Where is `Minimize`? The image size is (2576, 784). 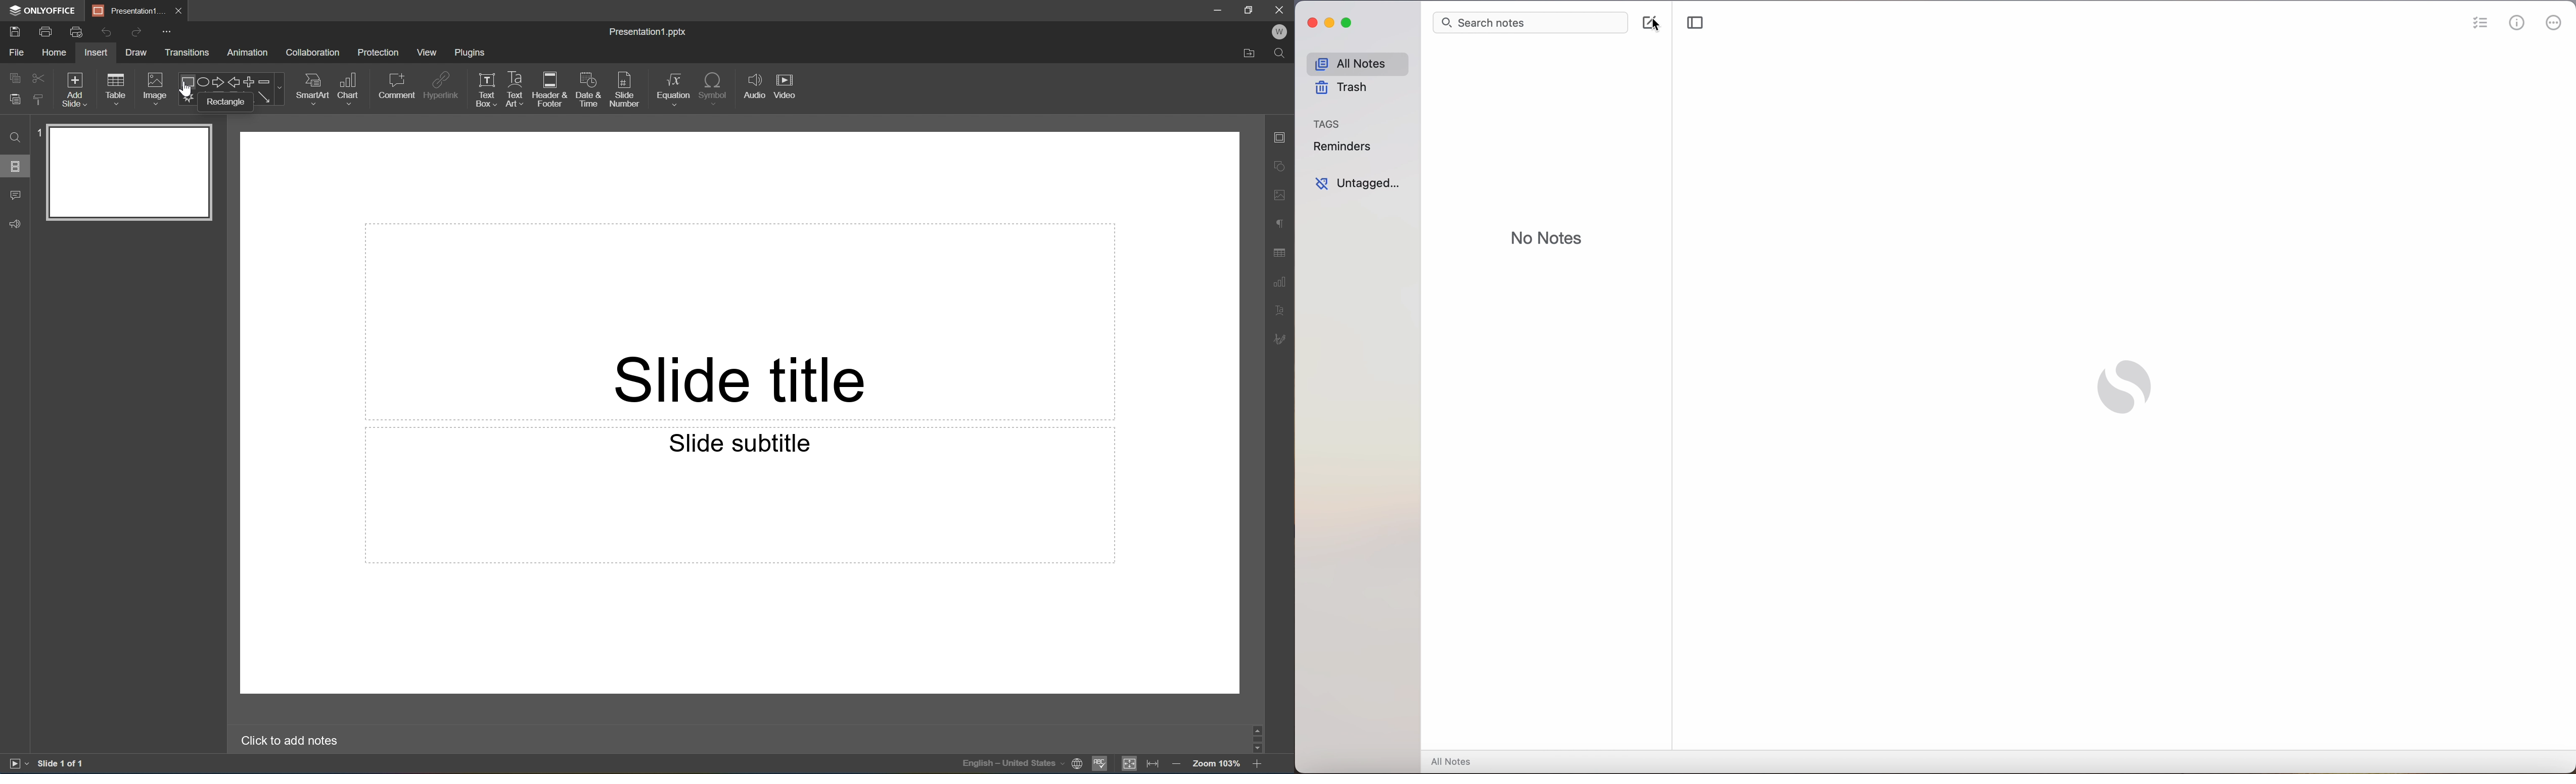
Minimize is located at coordinates (1218, 8).